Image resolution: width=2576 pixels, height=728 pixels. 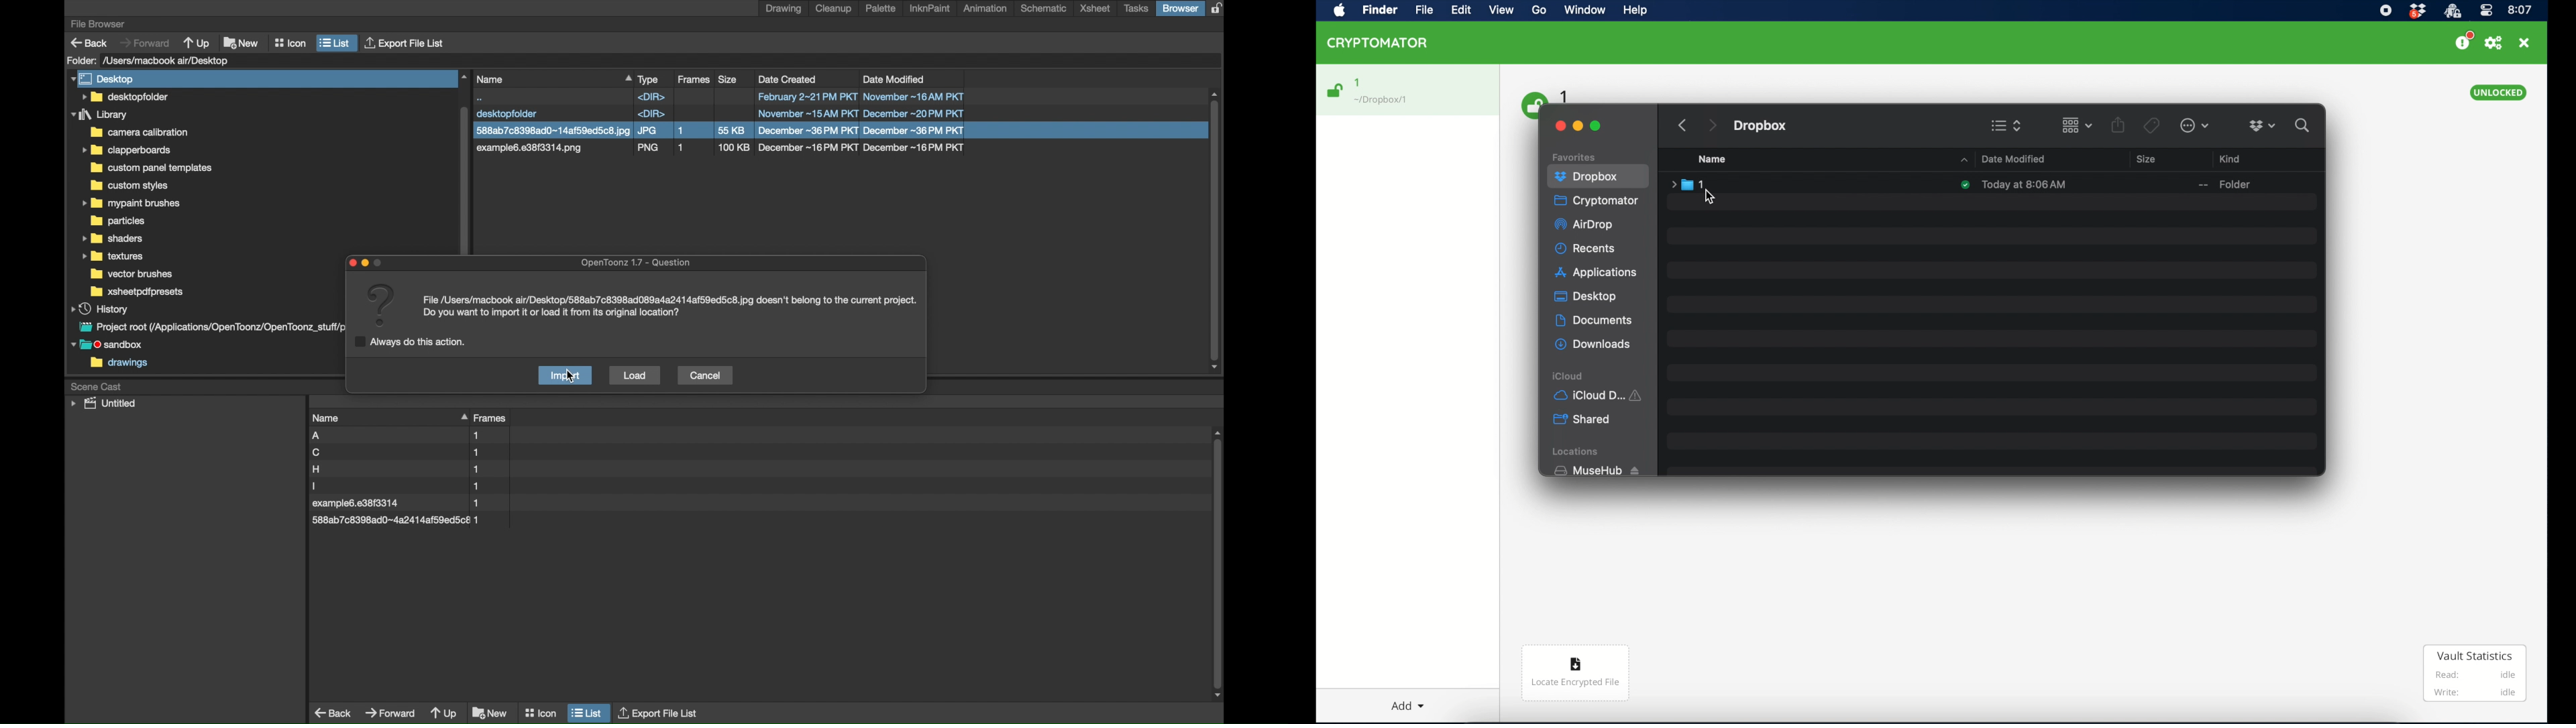 I want to click on dropdown, so click(x=1964, y=160).